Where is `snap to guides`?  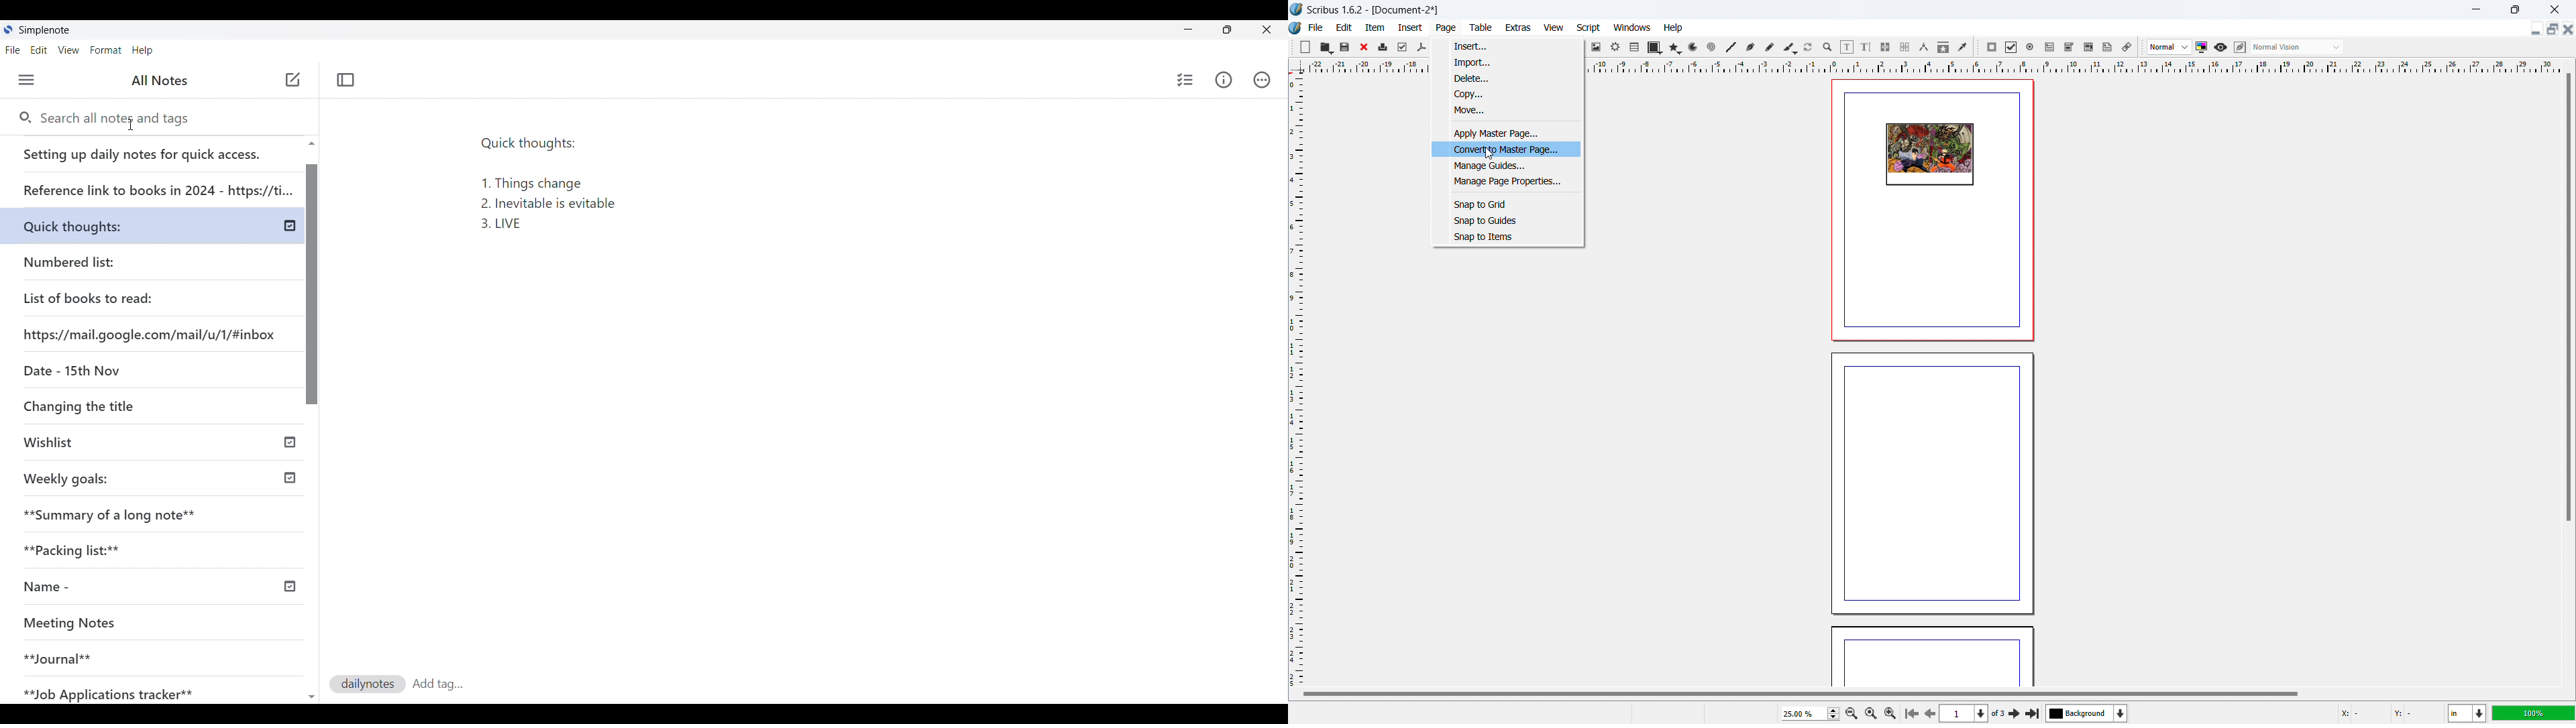
snap to guides is located at coordinates (1506, 221).